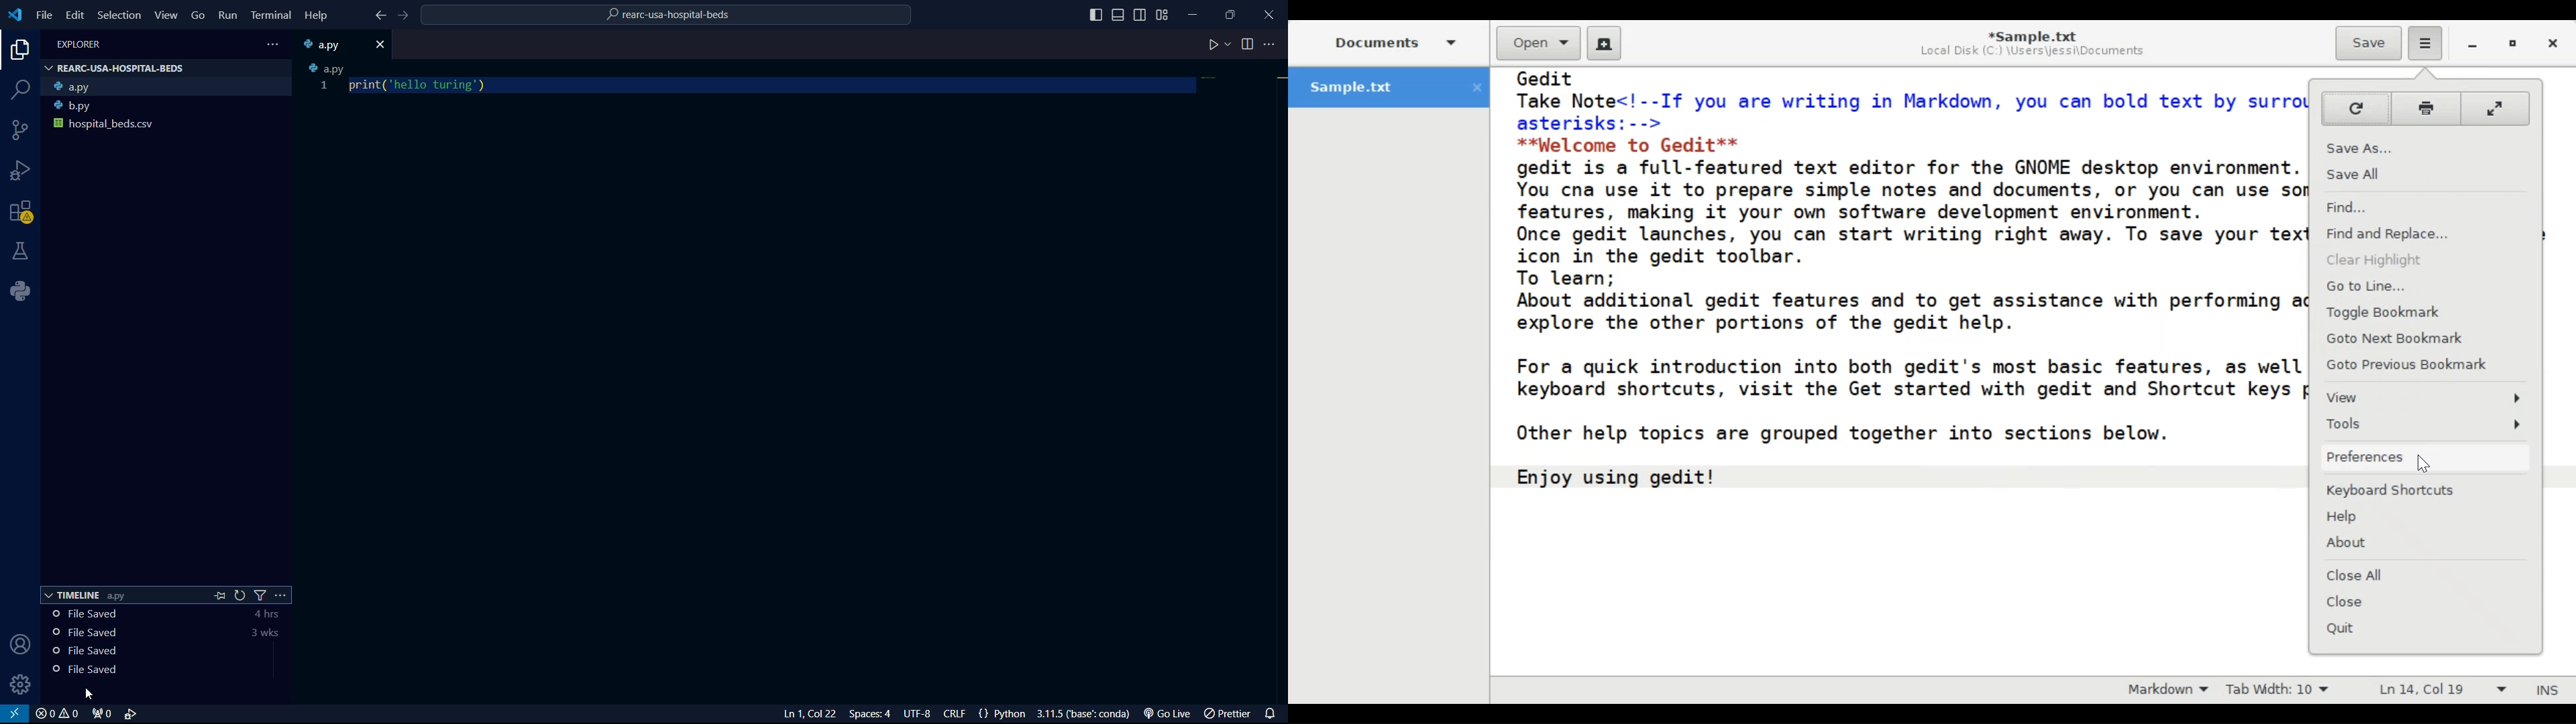 The image size is (2576, 728). I want to click on 1, so click(325, 87).